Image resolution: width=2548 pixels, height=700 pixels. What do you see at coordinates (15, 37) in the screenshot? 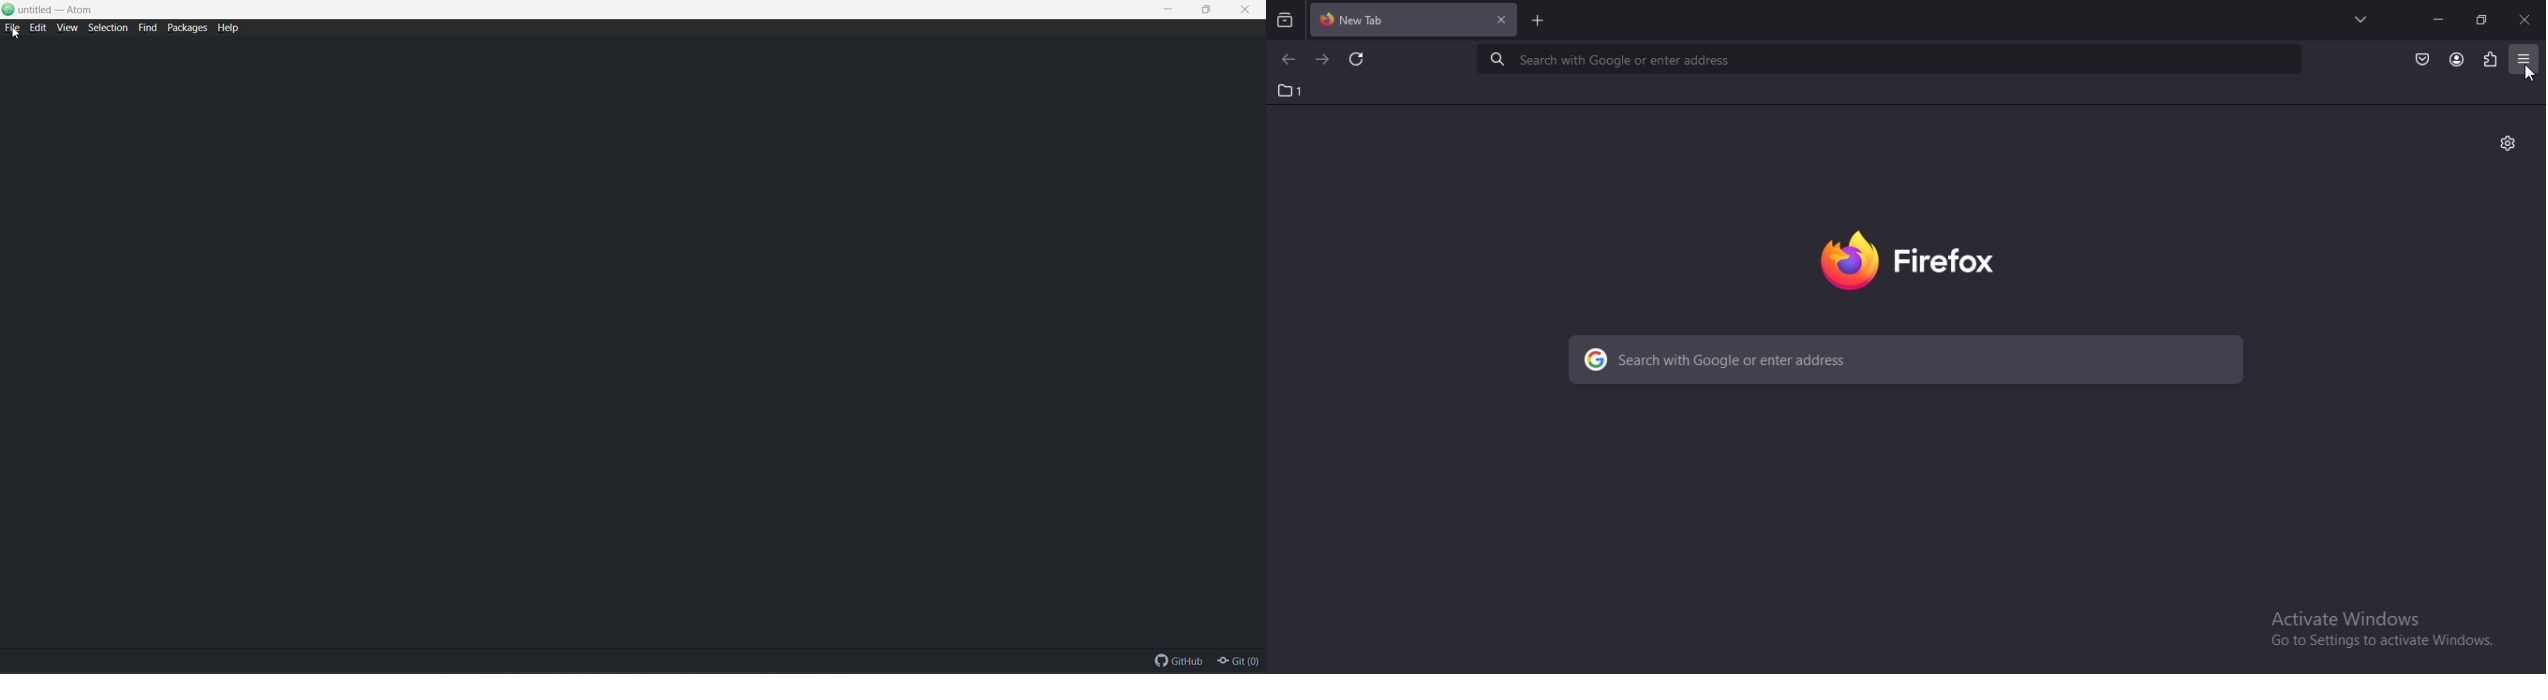
I see `cursor` at bounding box center [15, 37].